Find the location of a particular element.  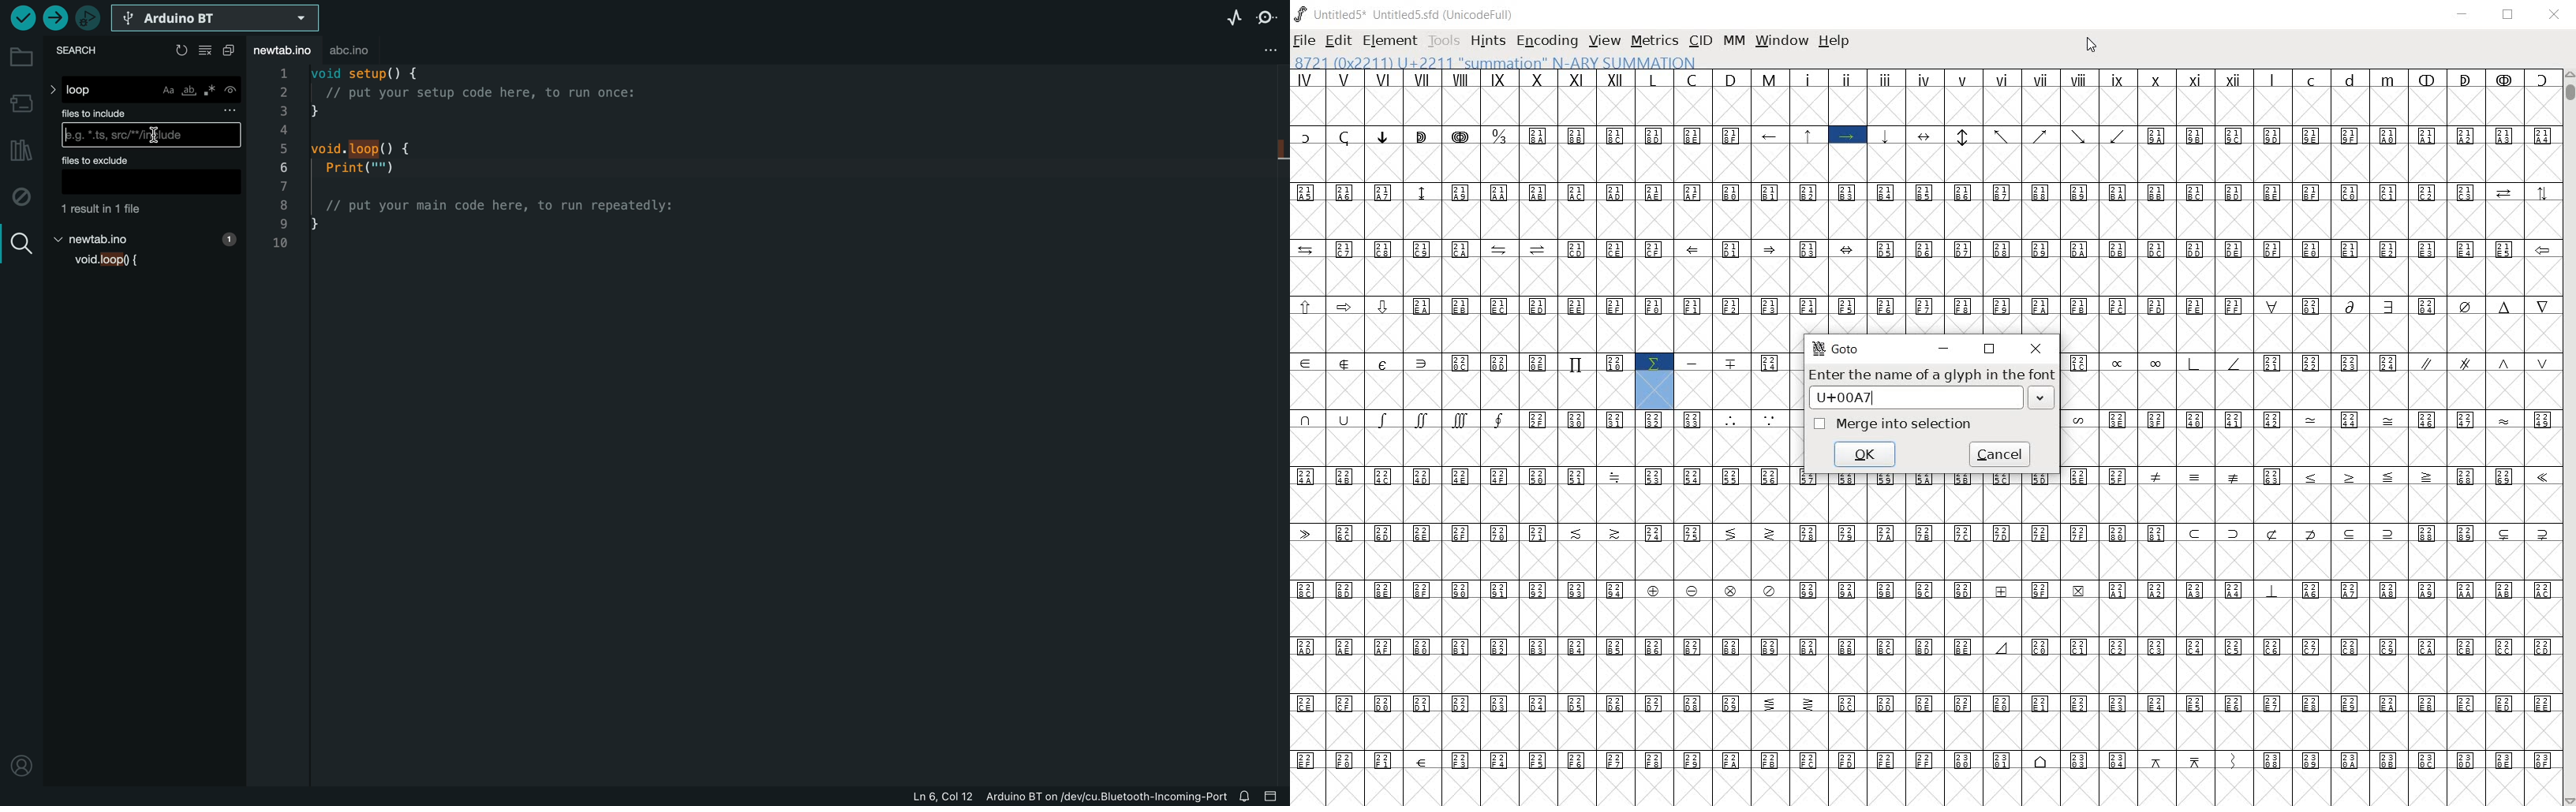

 capital letters L C D M is located at coordinates (1717, 78).